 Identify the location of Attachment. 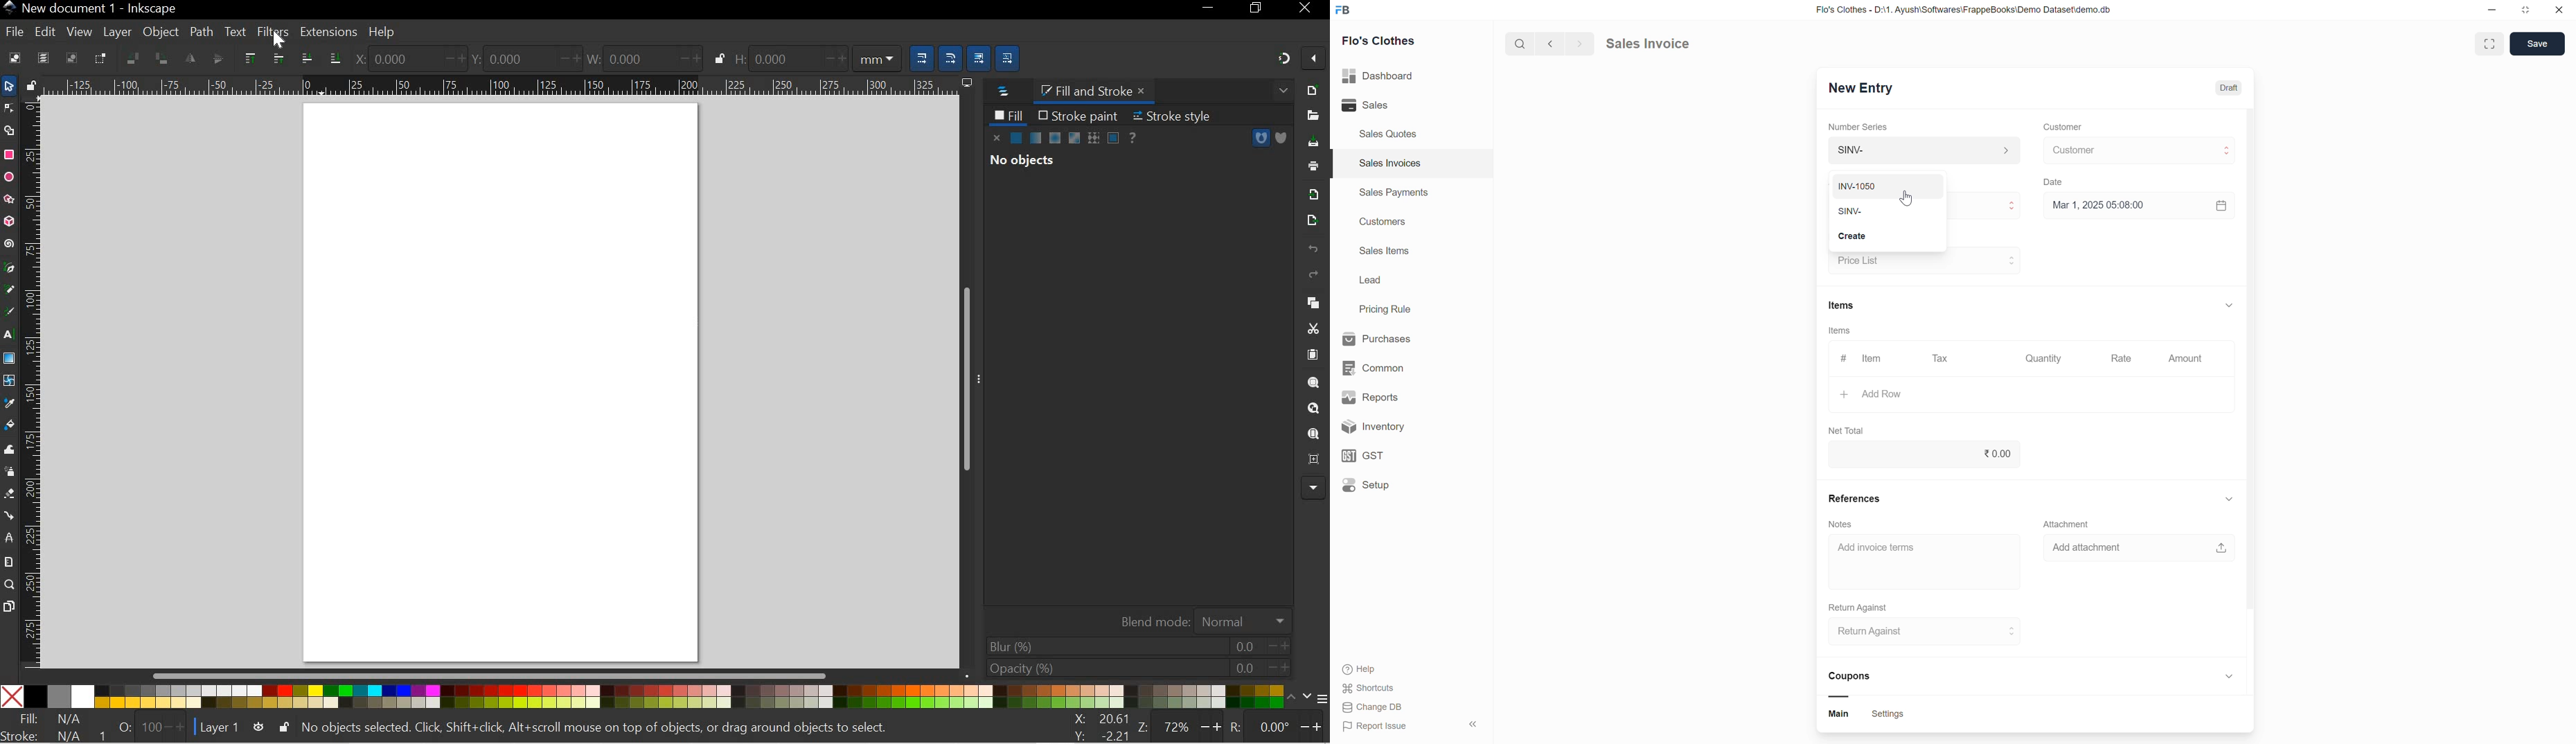
(2069, 524).